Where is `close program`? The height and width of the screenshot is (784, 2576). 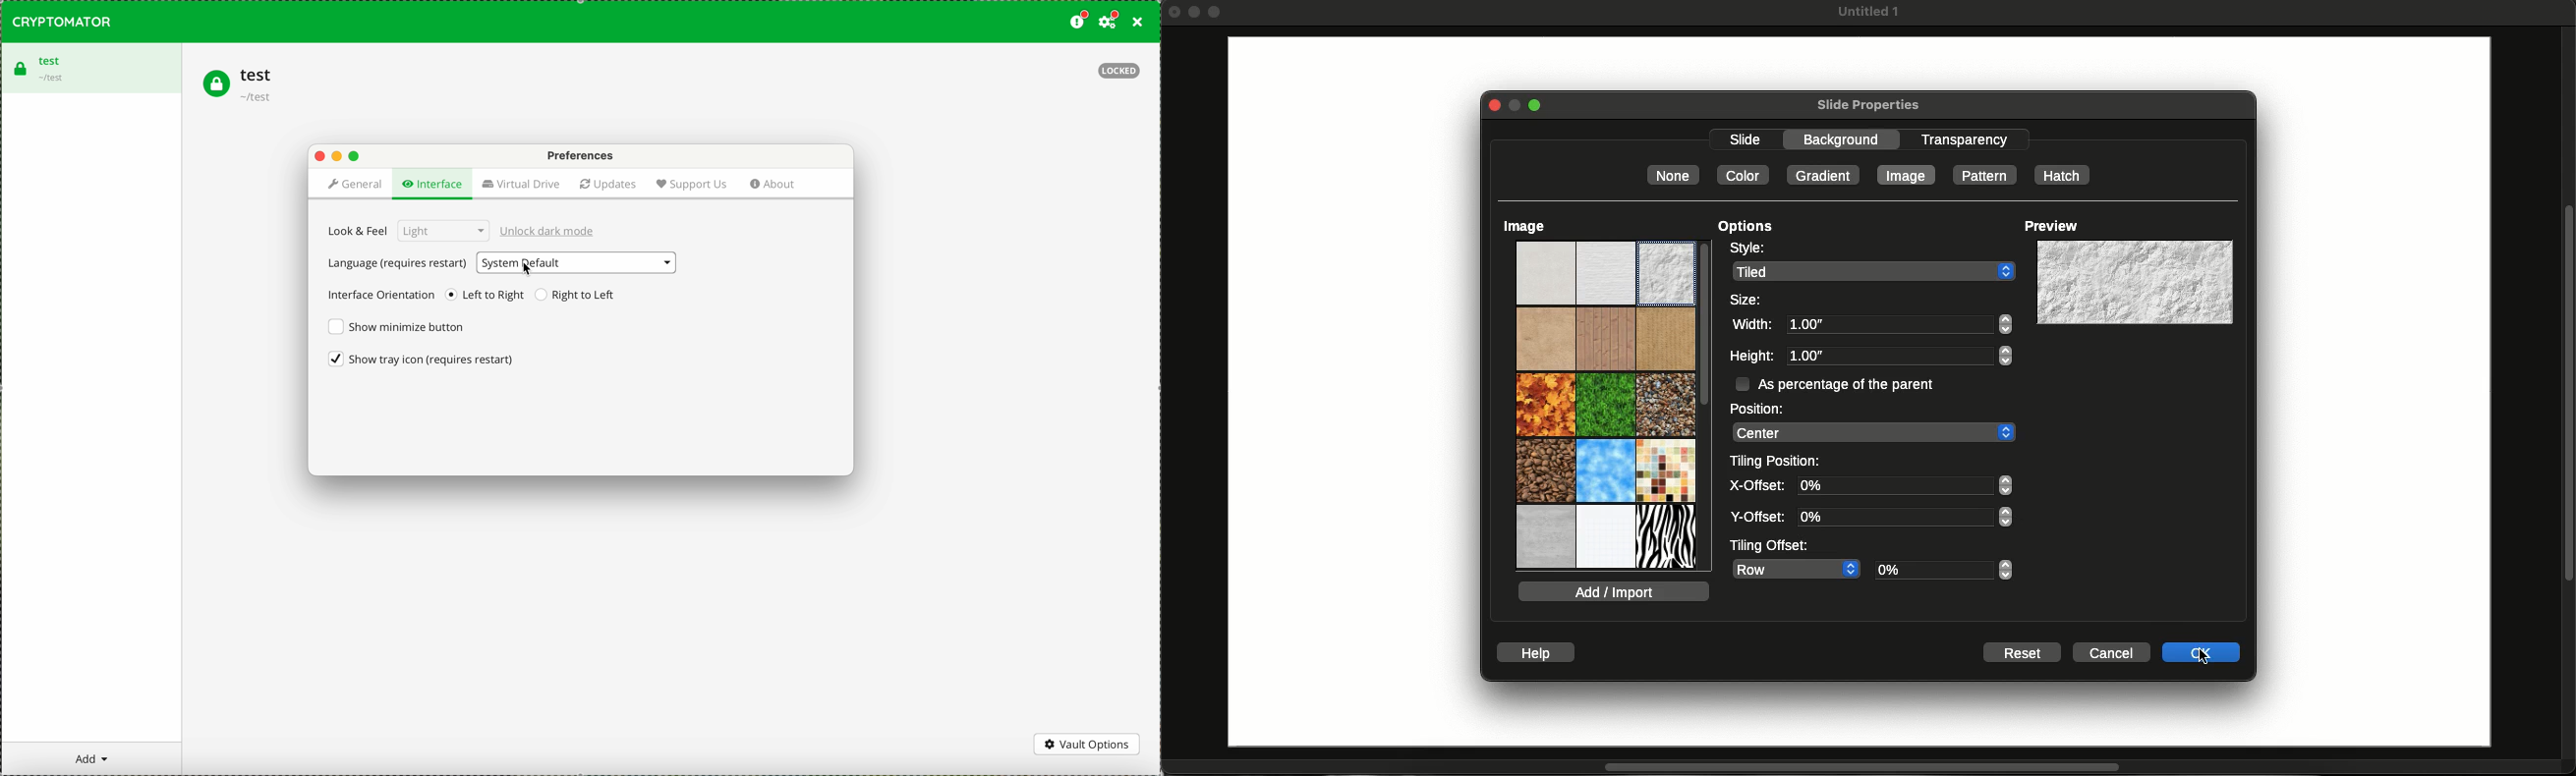
close program is located at coordinates (1136, 24).